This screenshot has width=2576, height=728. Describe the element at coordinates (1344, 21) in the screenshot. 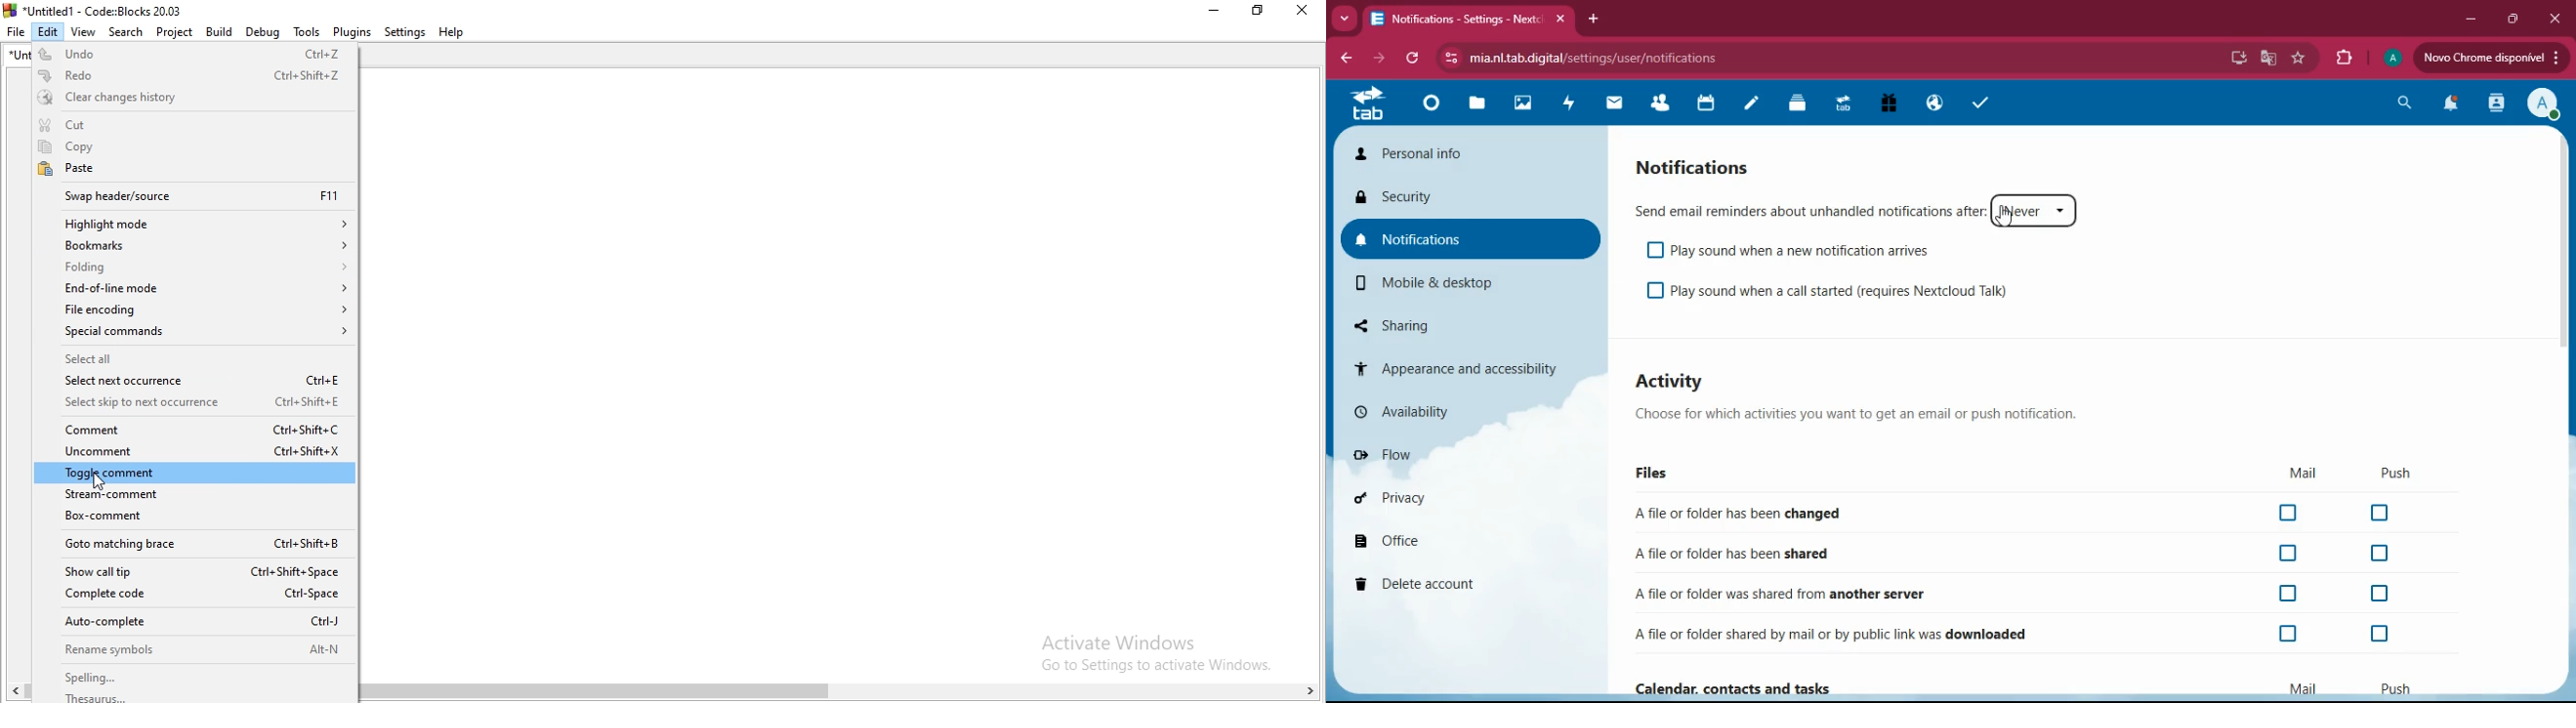

I see `more` at that location.